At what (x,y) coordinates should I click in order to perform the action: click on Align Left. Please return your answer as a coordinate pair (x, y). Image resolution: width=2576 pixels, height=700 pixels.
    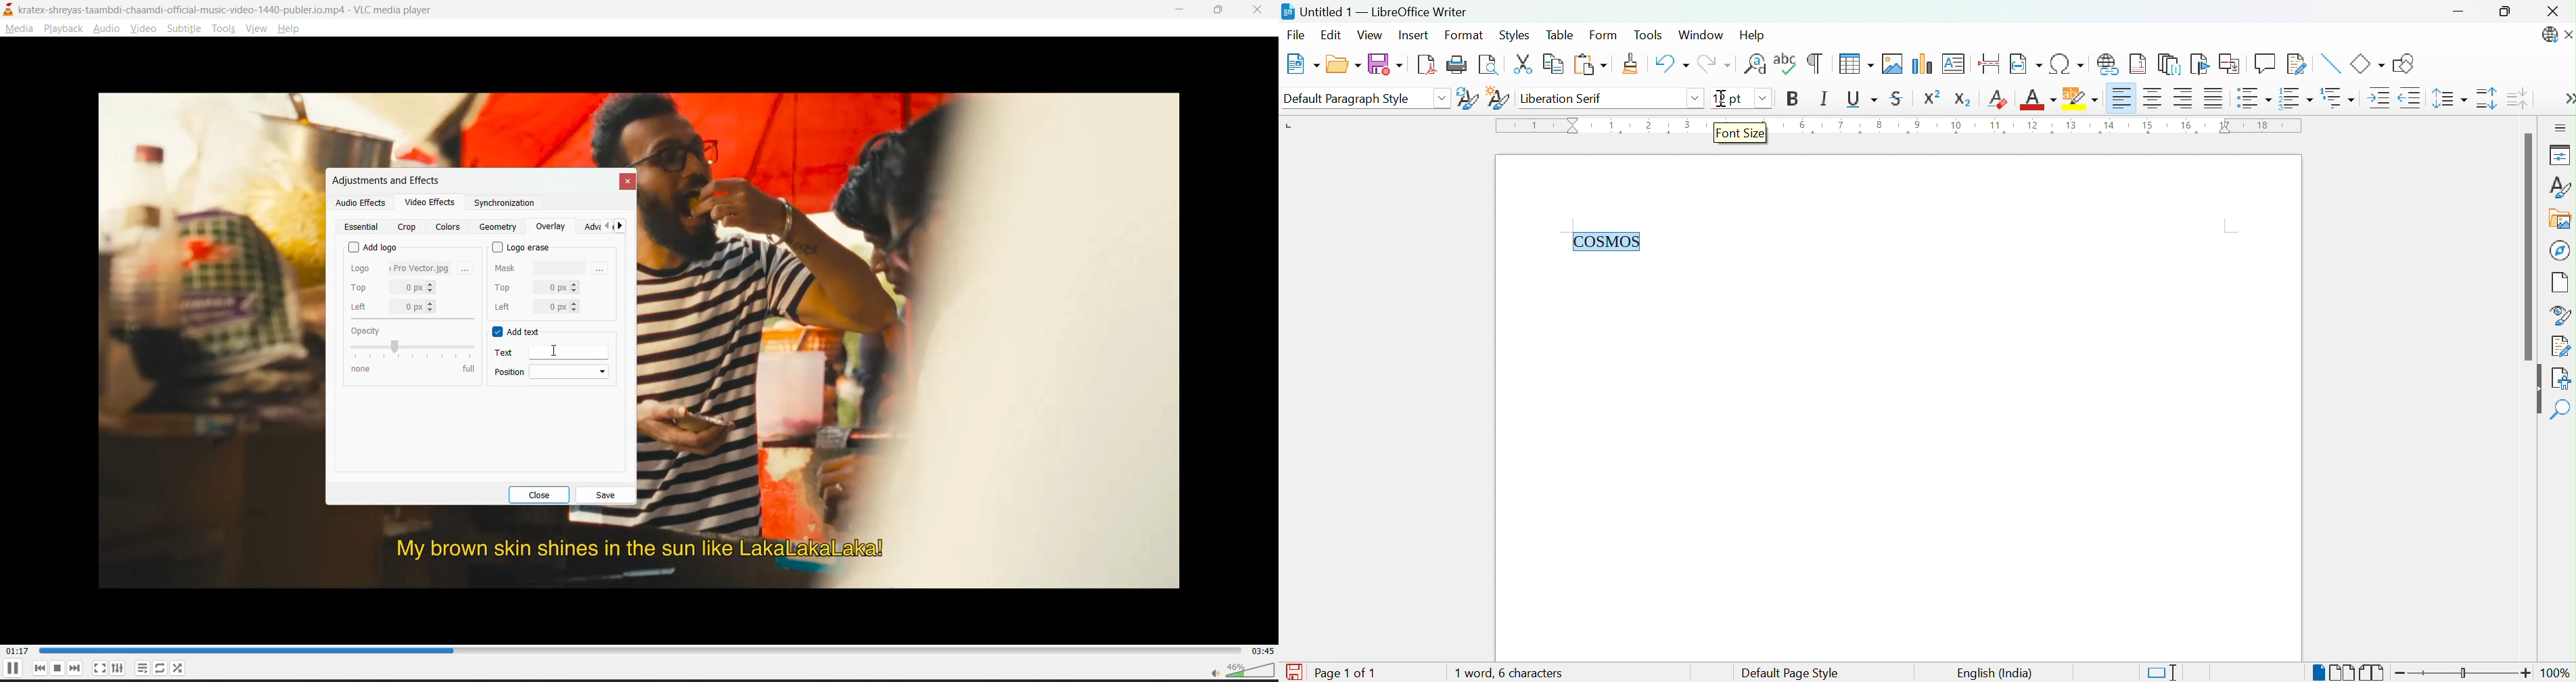
    Looking at the image, I should click on (2121, 98).